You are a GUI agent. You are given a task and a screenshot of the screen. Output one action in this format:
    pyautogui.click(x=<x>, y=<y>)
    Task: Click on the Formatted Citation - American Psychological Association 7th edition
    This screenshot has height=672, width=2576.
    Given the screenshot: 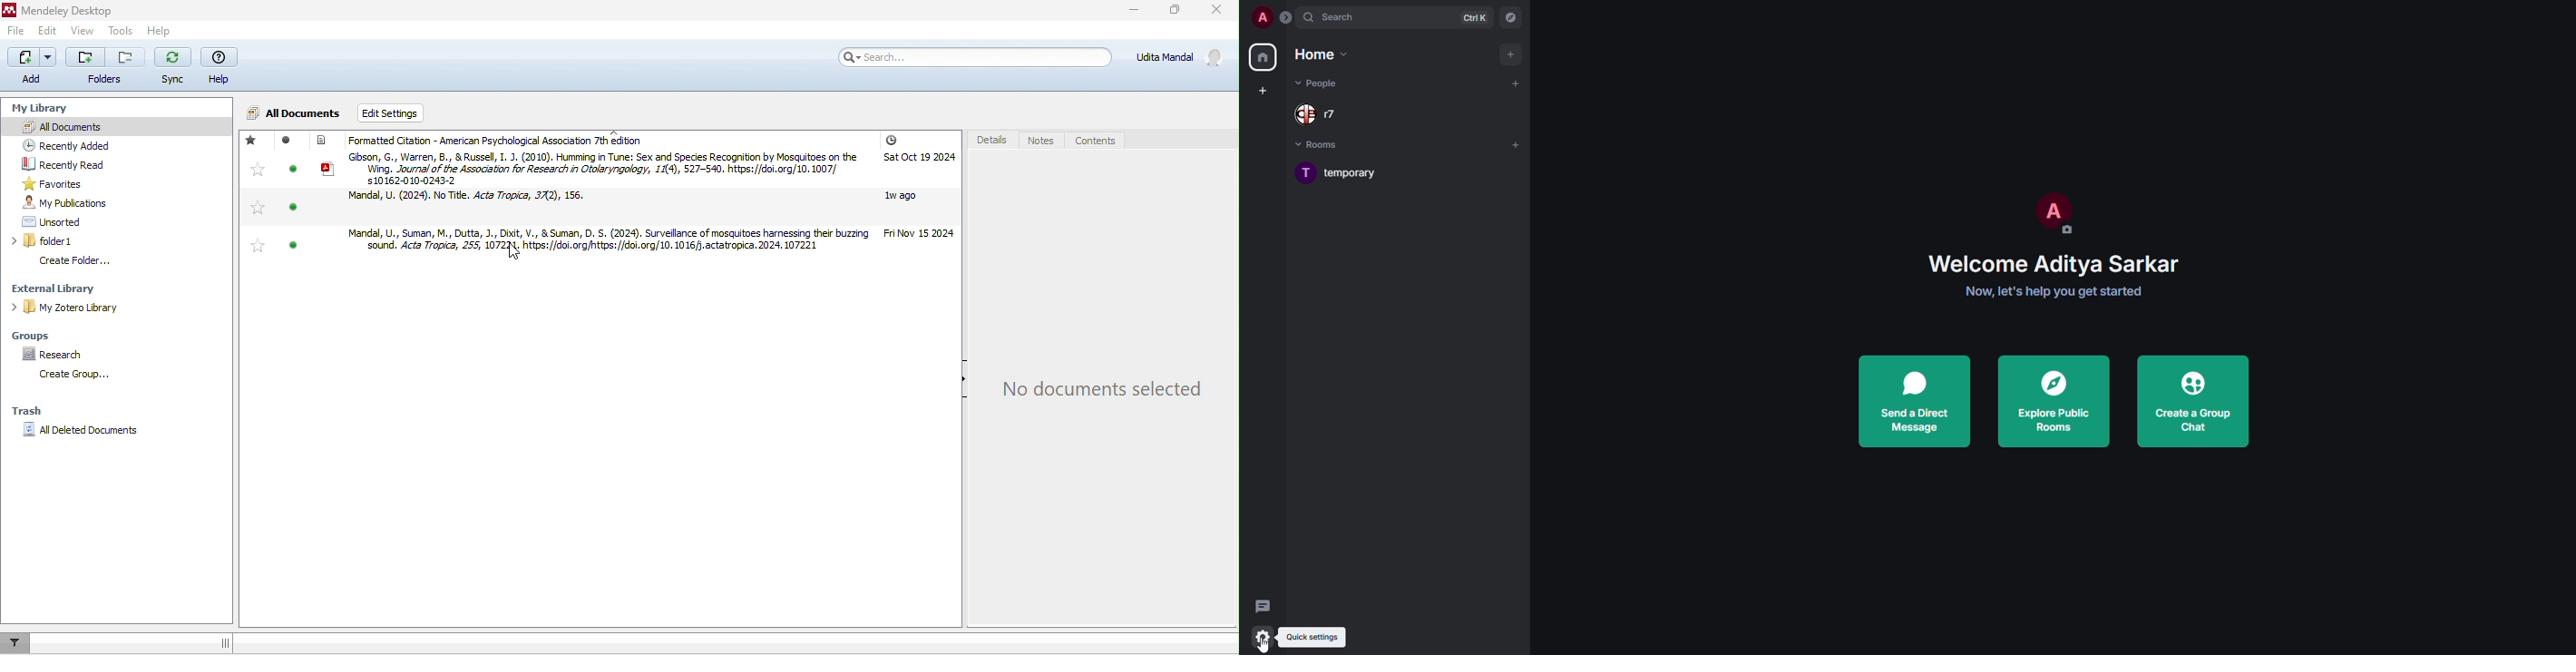 What is the action you would take?
    pyautogui.click(x=624, y=140)
    